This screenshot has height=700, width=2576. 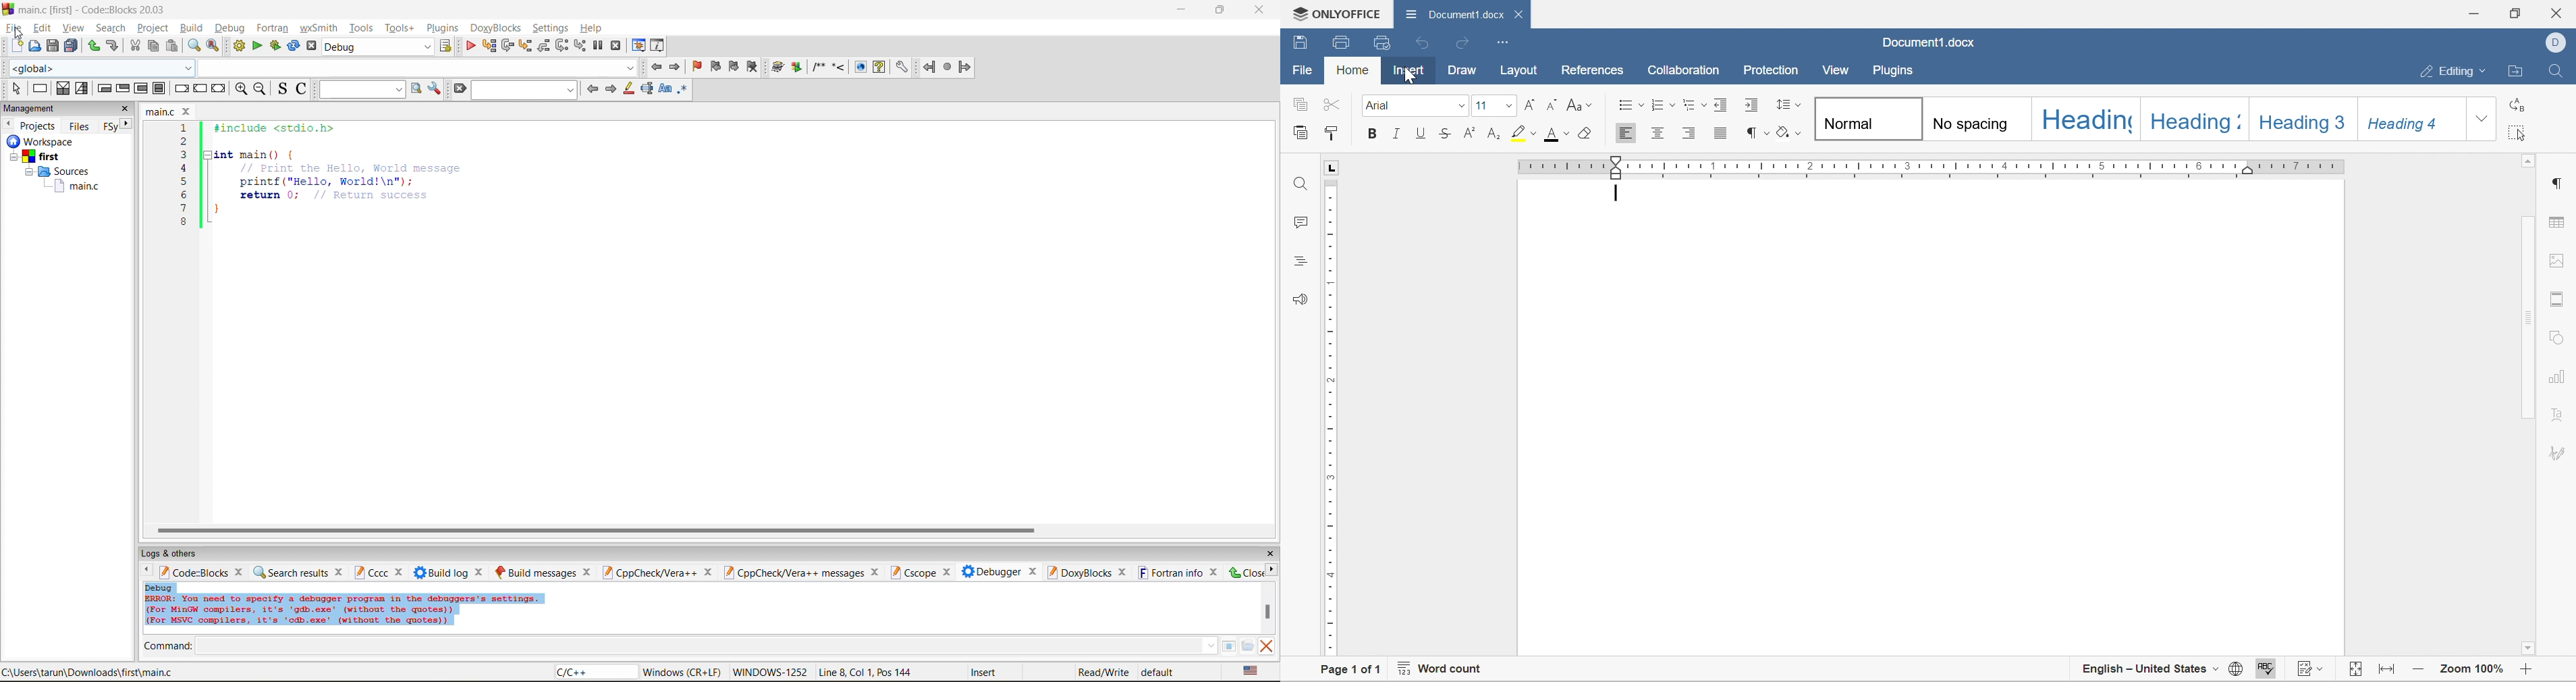 What do you see at coordinates (188, 111) in the screenshot?
I see `close` at bounding box center [188, 111].